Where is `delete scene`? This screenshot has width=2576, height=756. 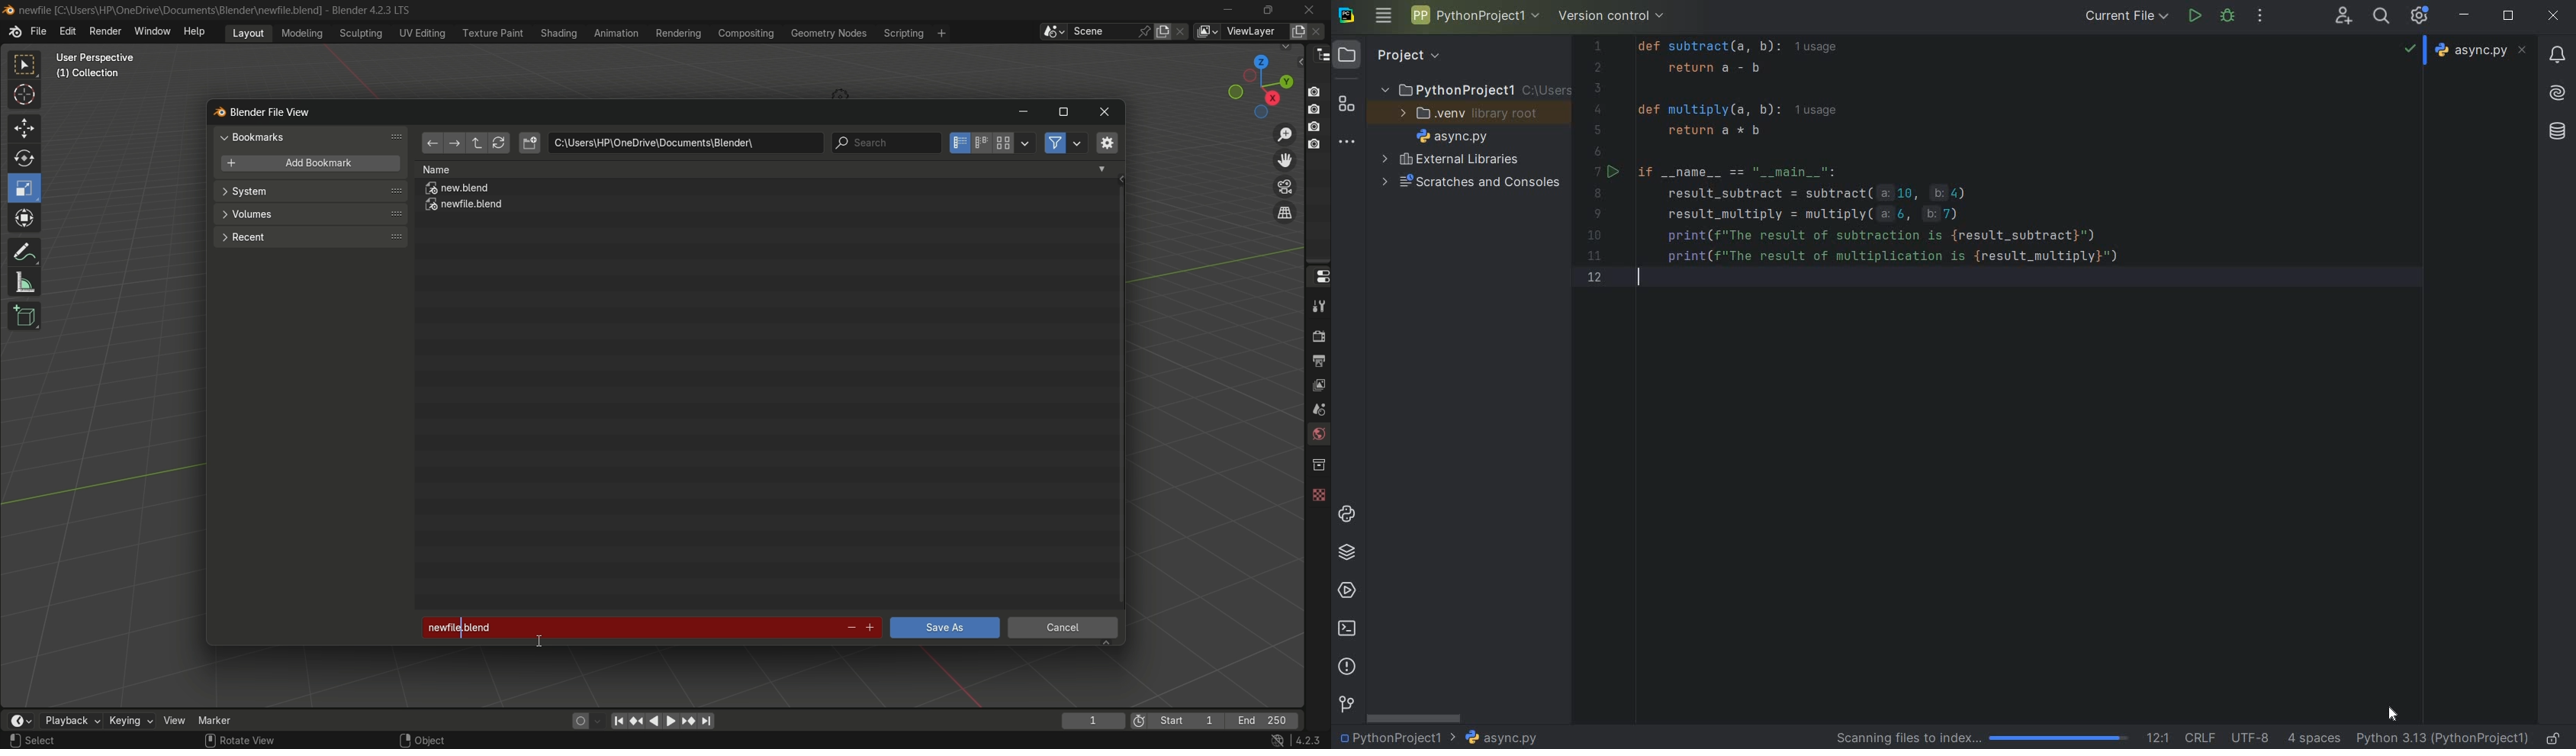
delete scene is located at coordinates (1183, 31).